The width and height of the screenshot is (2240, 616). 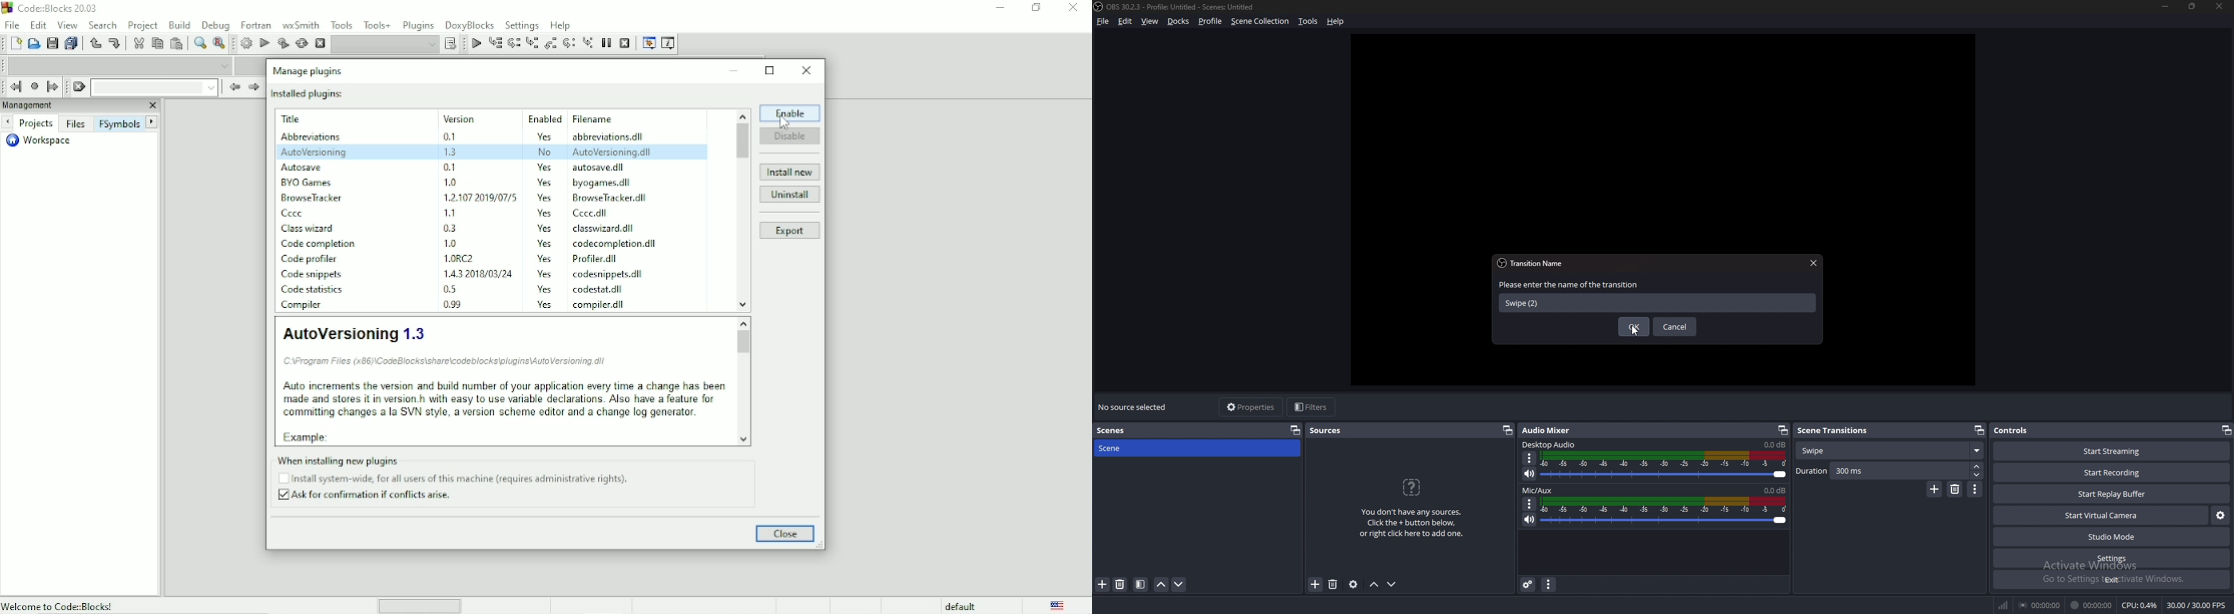 What do you see at coordinates (419, 25) in the screenshot?
I see `Plugins` at bounding box center [419, 25].